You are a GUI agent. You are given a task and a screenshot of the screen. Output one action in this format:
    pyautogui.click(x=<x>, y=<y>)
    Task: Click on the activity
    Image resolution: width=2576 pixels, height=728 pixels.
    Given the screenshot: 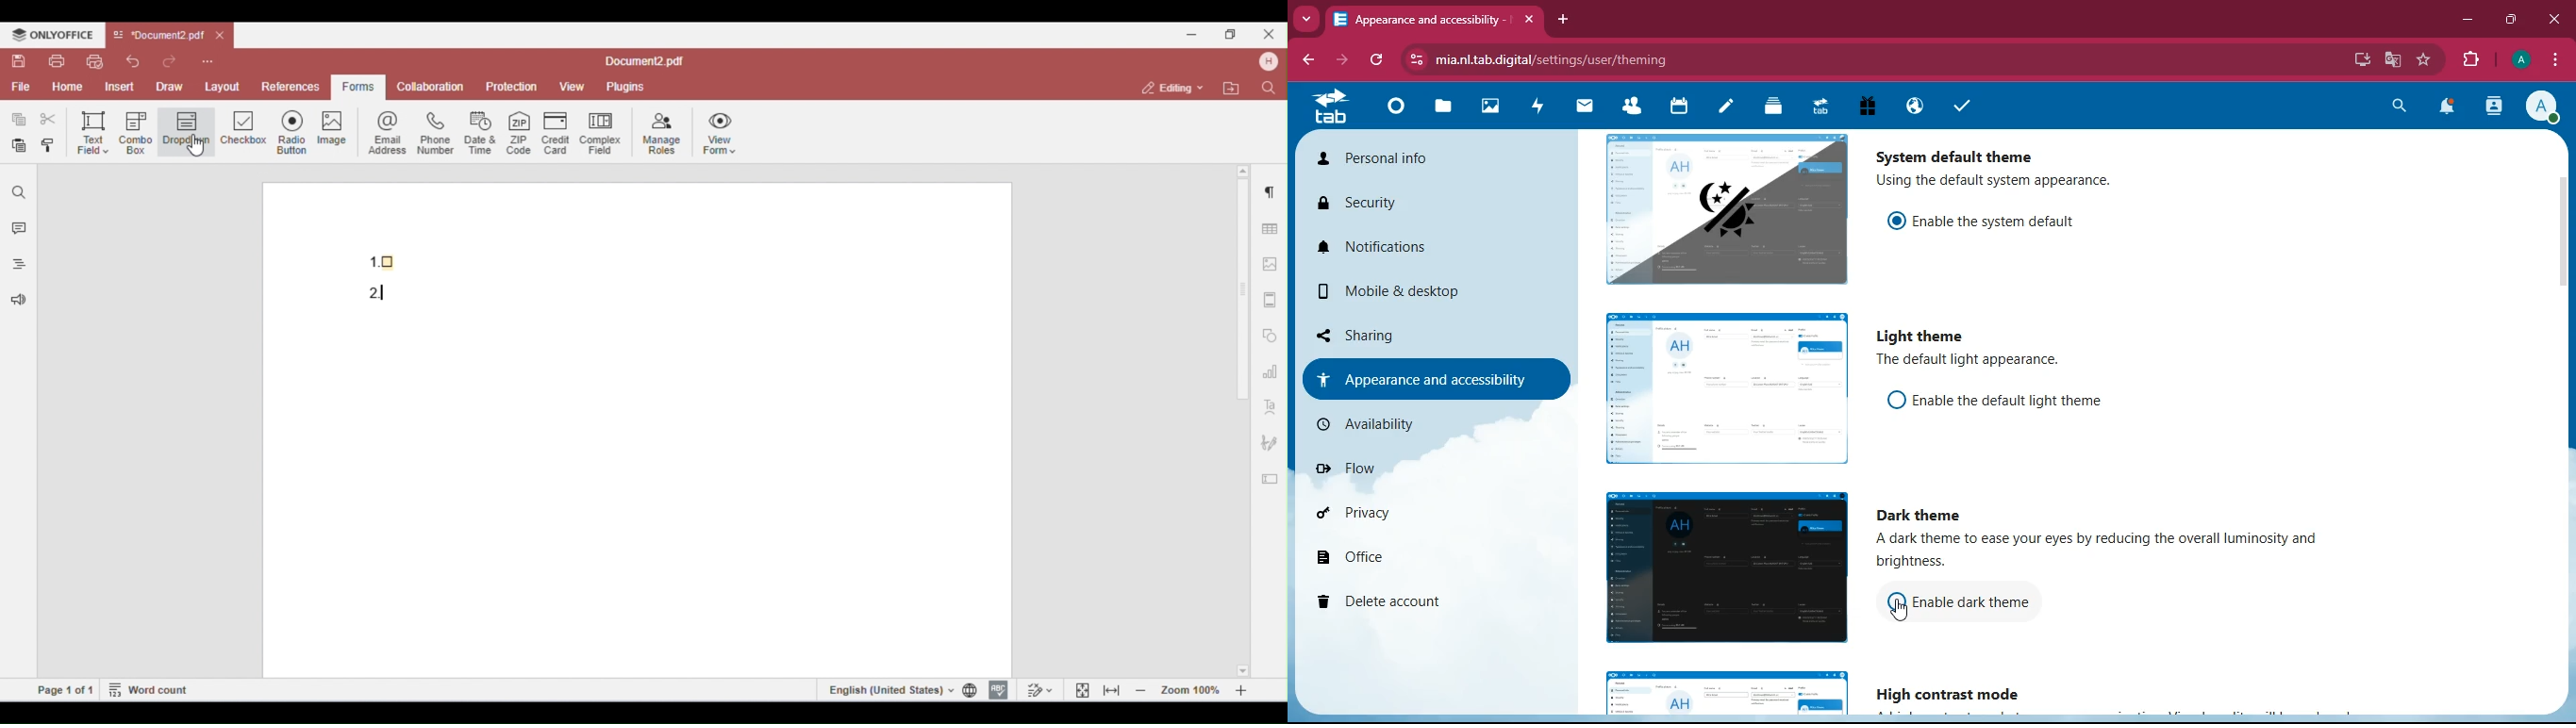 What is the action you would take?
    pyautogui.click(x=1538, y=106)
    